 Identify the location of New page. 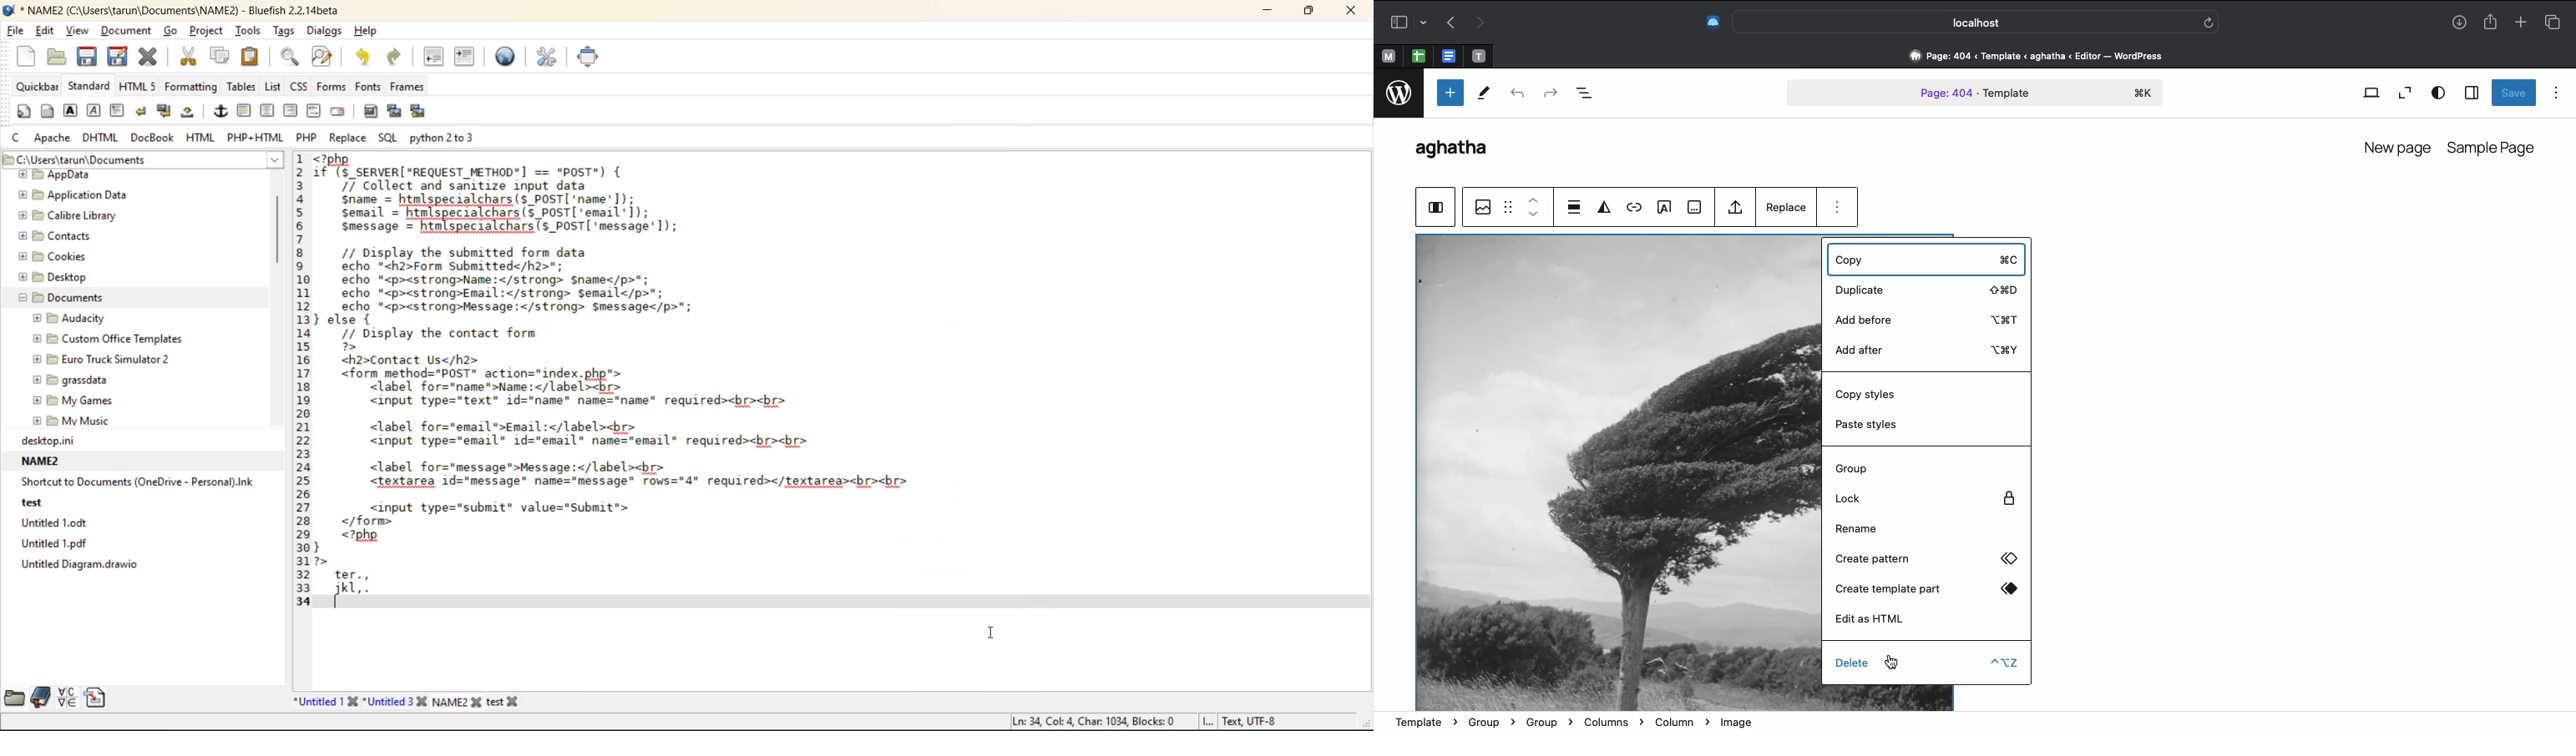
(2395, 145).